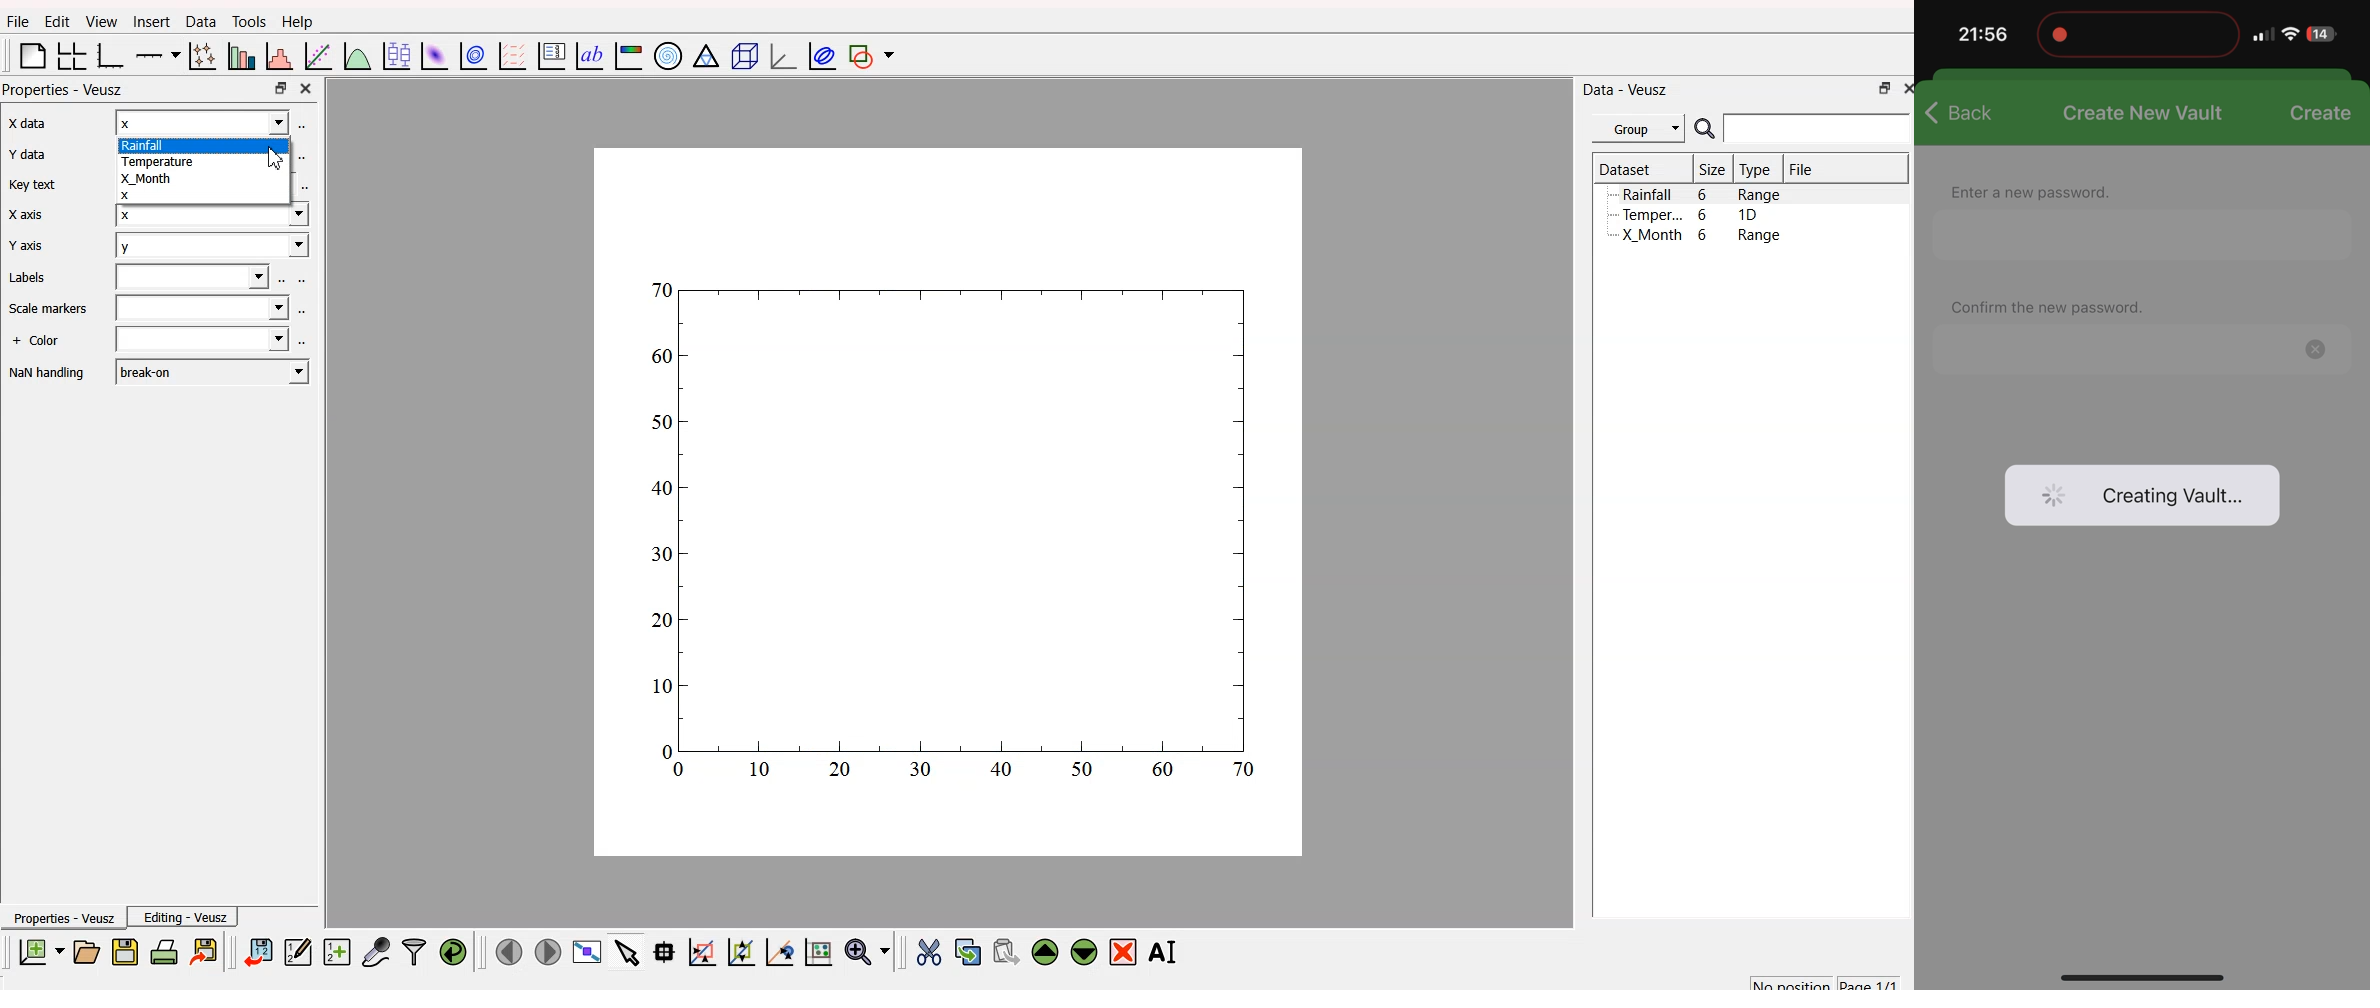 The width and height of the screenshot is (2380, 1008). I want to click on view plot full screen, so click(587, 952).